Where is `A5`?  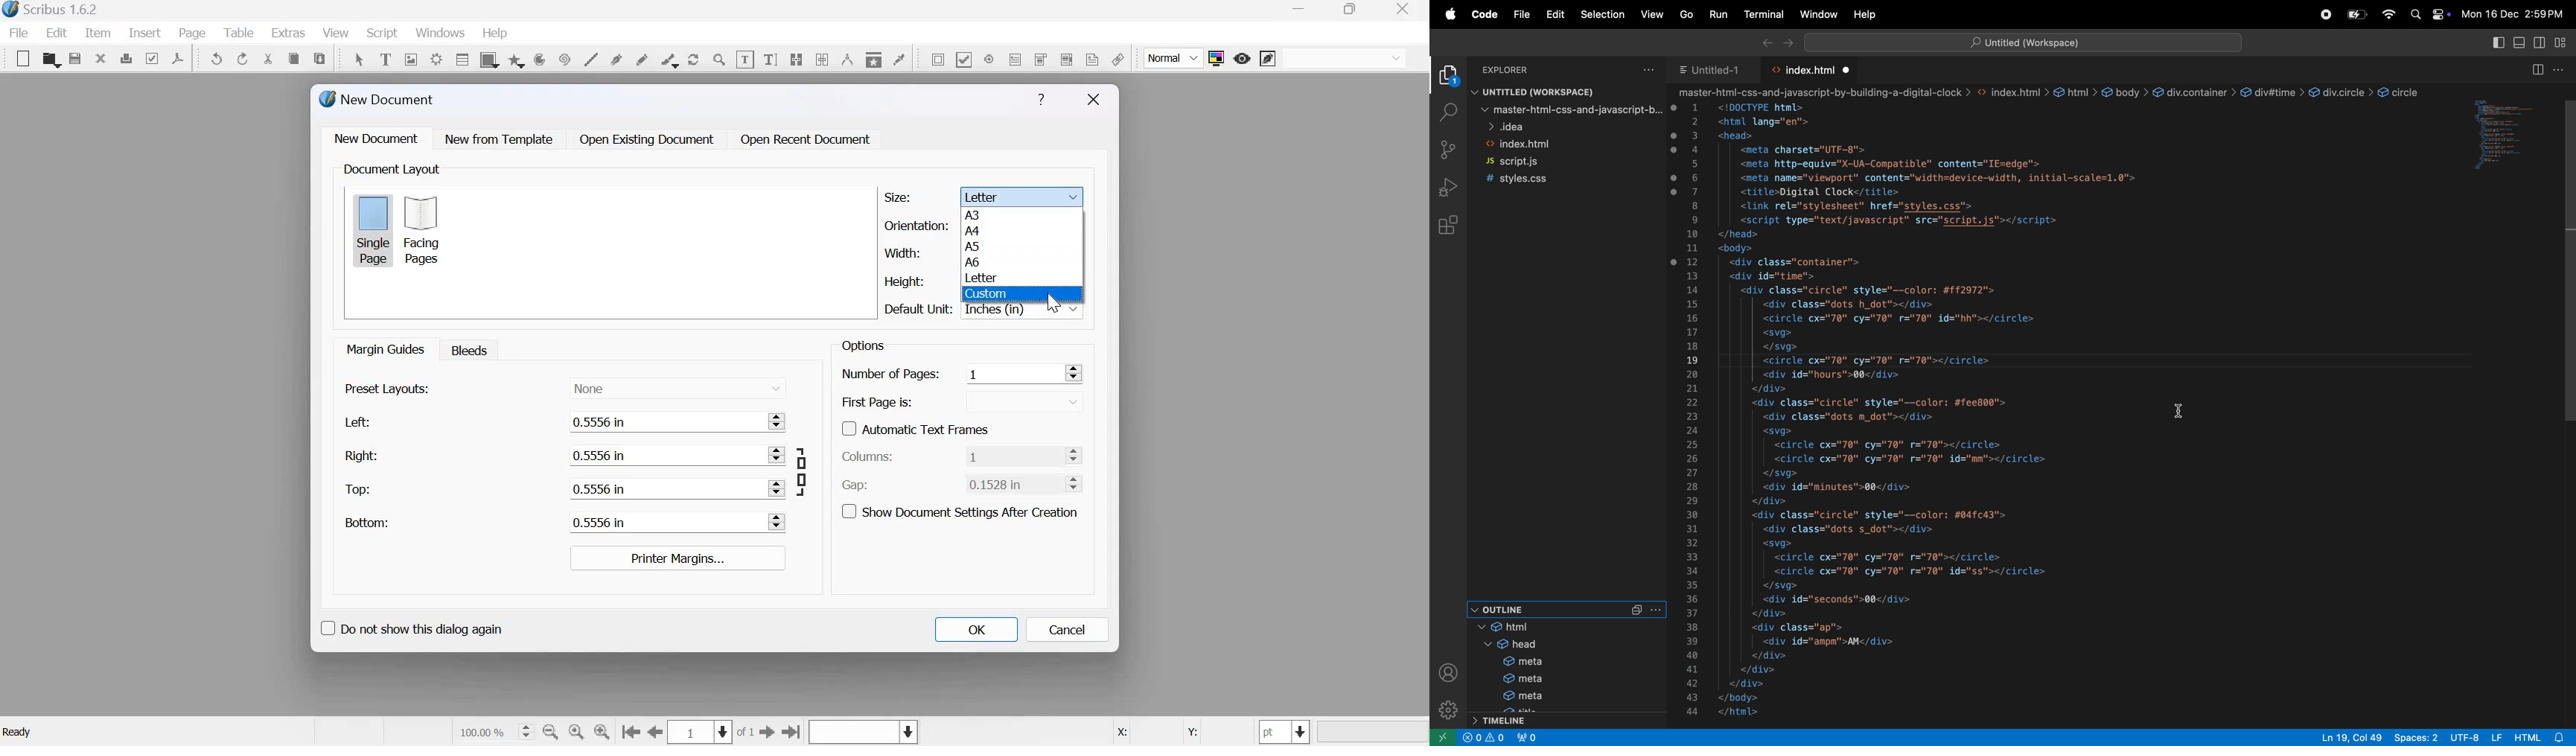 A5 is located at coordinates (975, 246).